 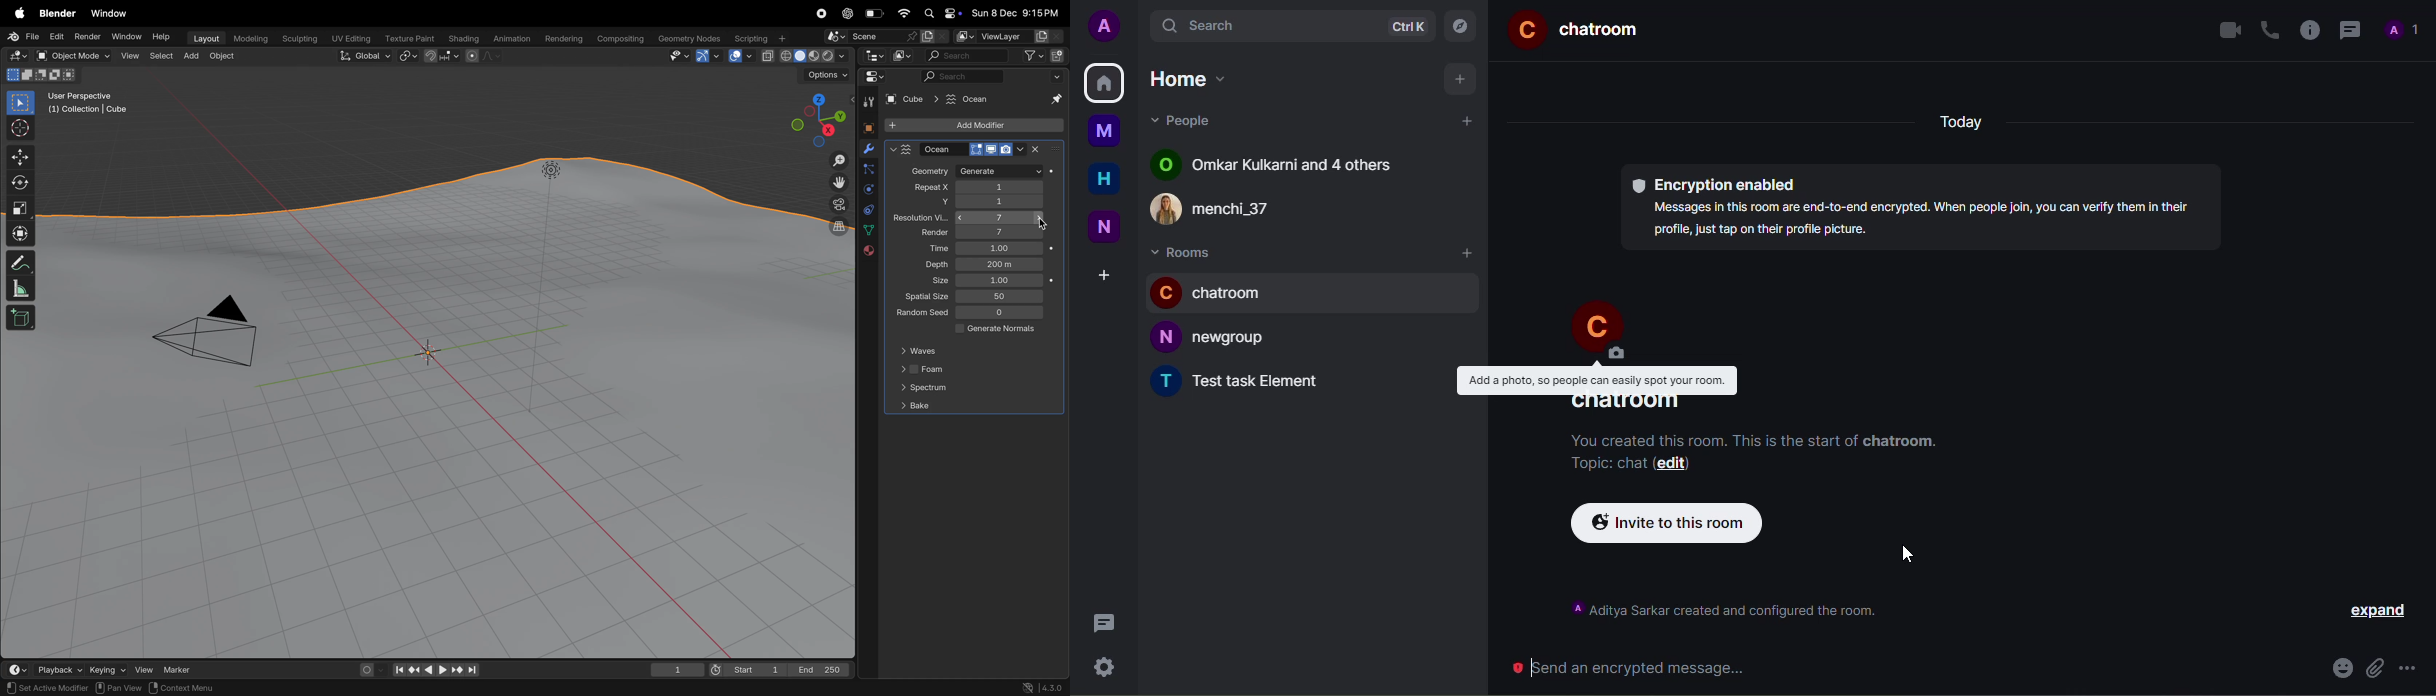 I want to click on sculpting, so click(x=300, y=38).